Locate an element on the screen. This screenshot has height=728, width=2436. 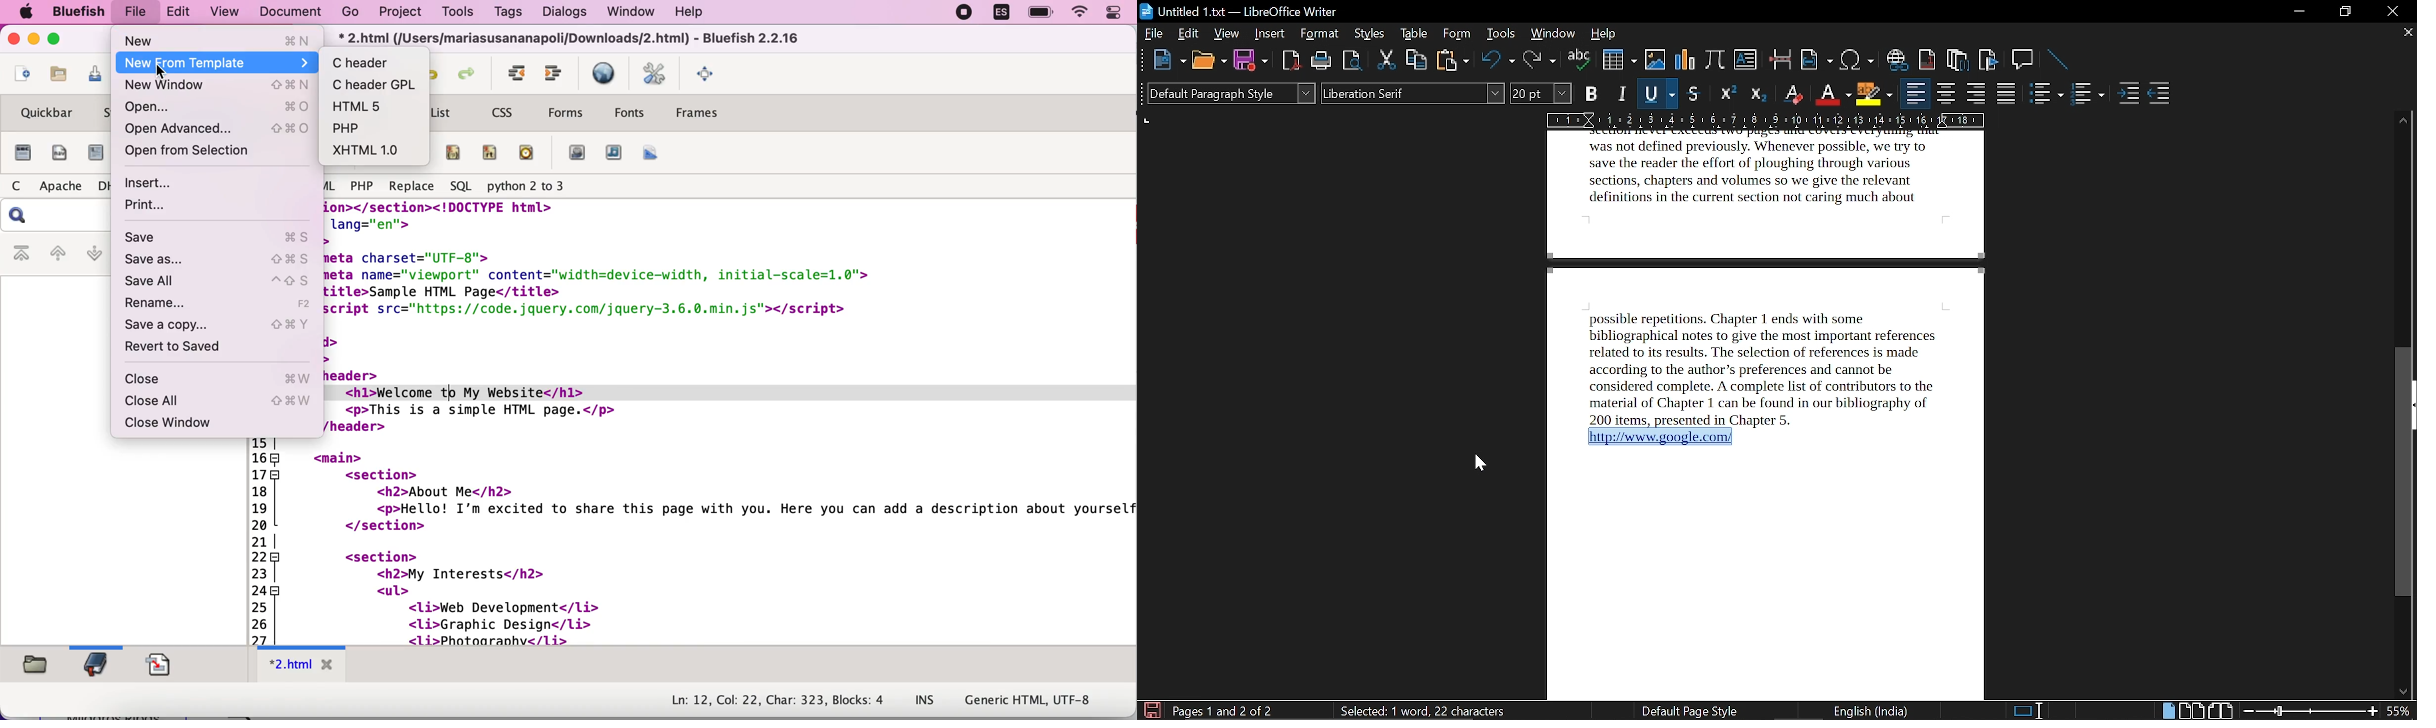
cut is located at coordinates (1387, 60).